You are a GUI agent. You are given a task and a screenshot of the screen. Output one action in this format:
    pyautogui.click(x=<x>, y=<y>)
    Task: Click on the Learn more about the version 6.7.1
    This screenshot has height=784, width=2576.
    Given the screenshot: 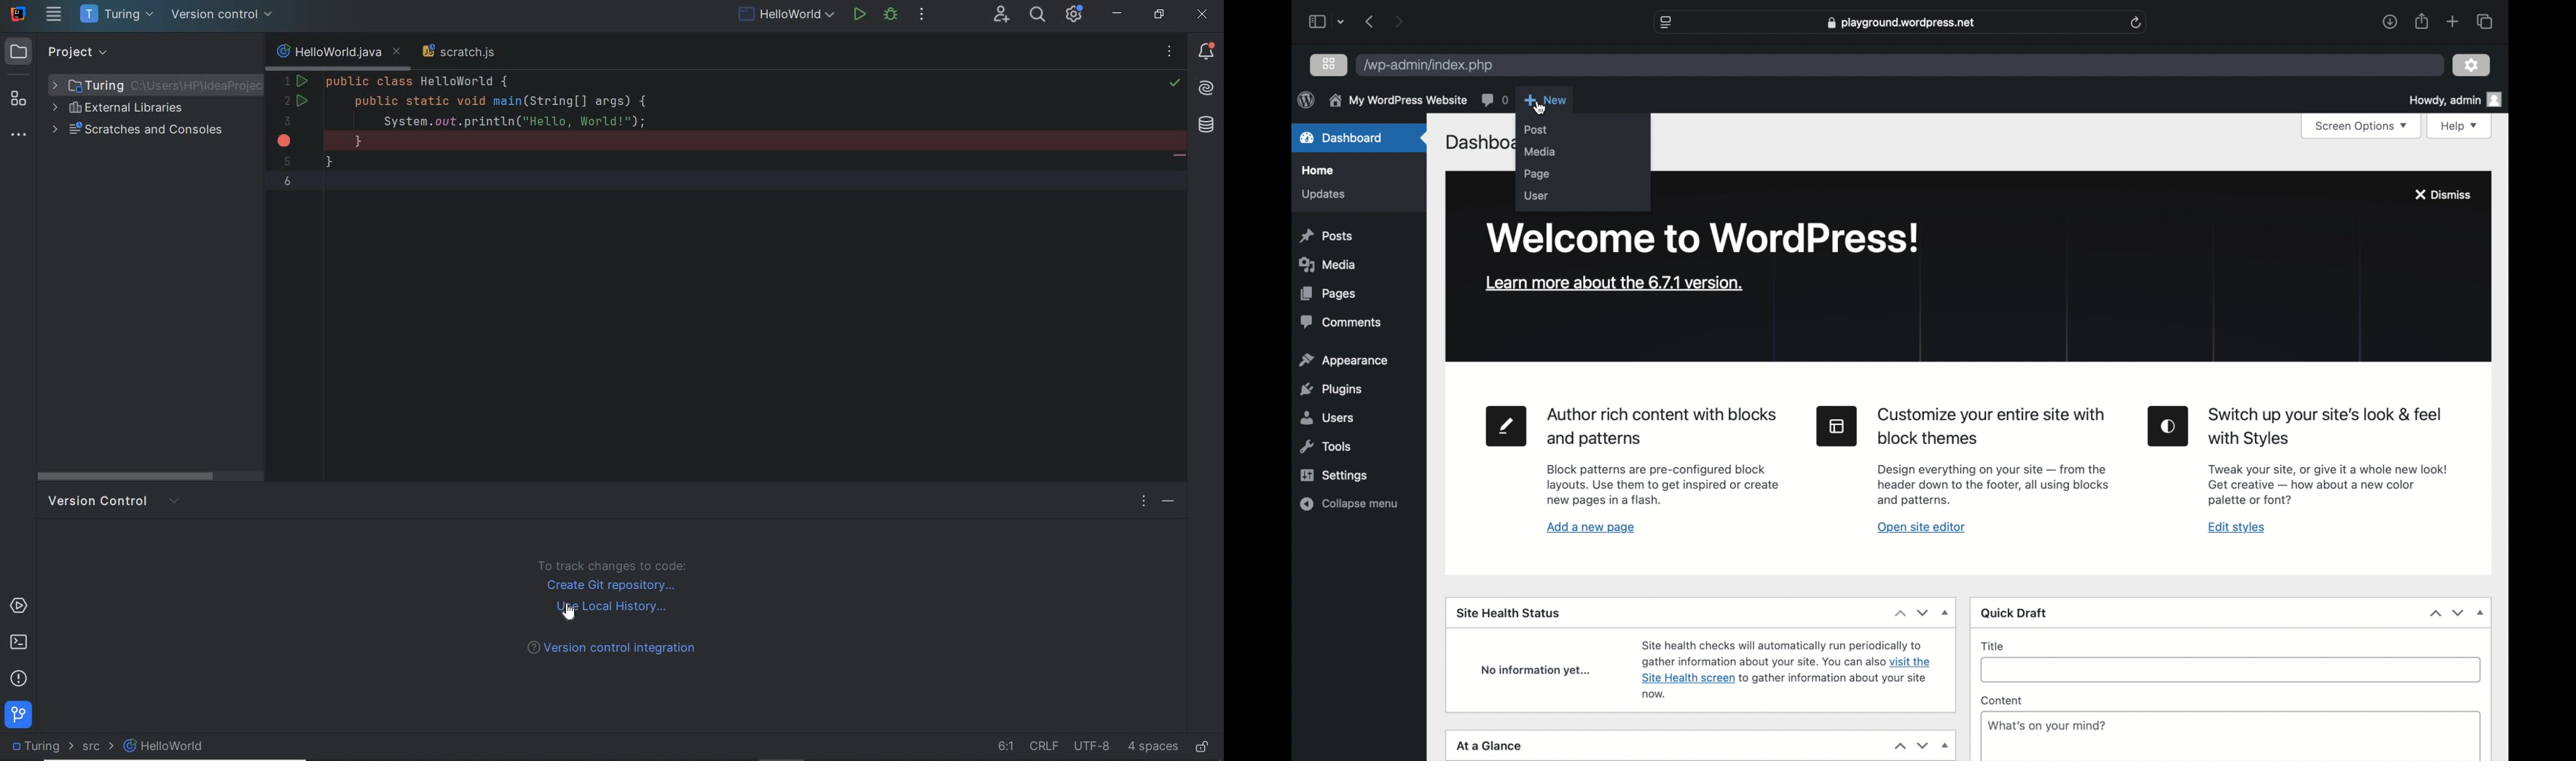 What is the action you would take?
    pyautogui.click(x=1611, y=283)
    